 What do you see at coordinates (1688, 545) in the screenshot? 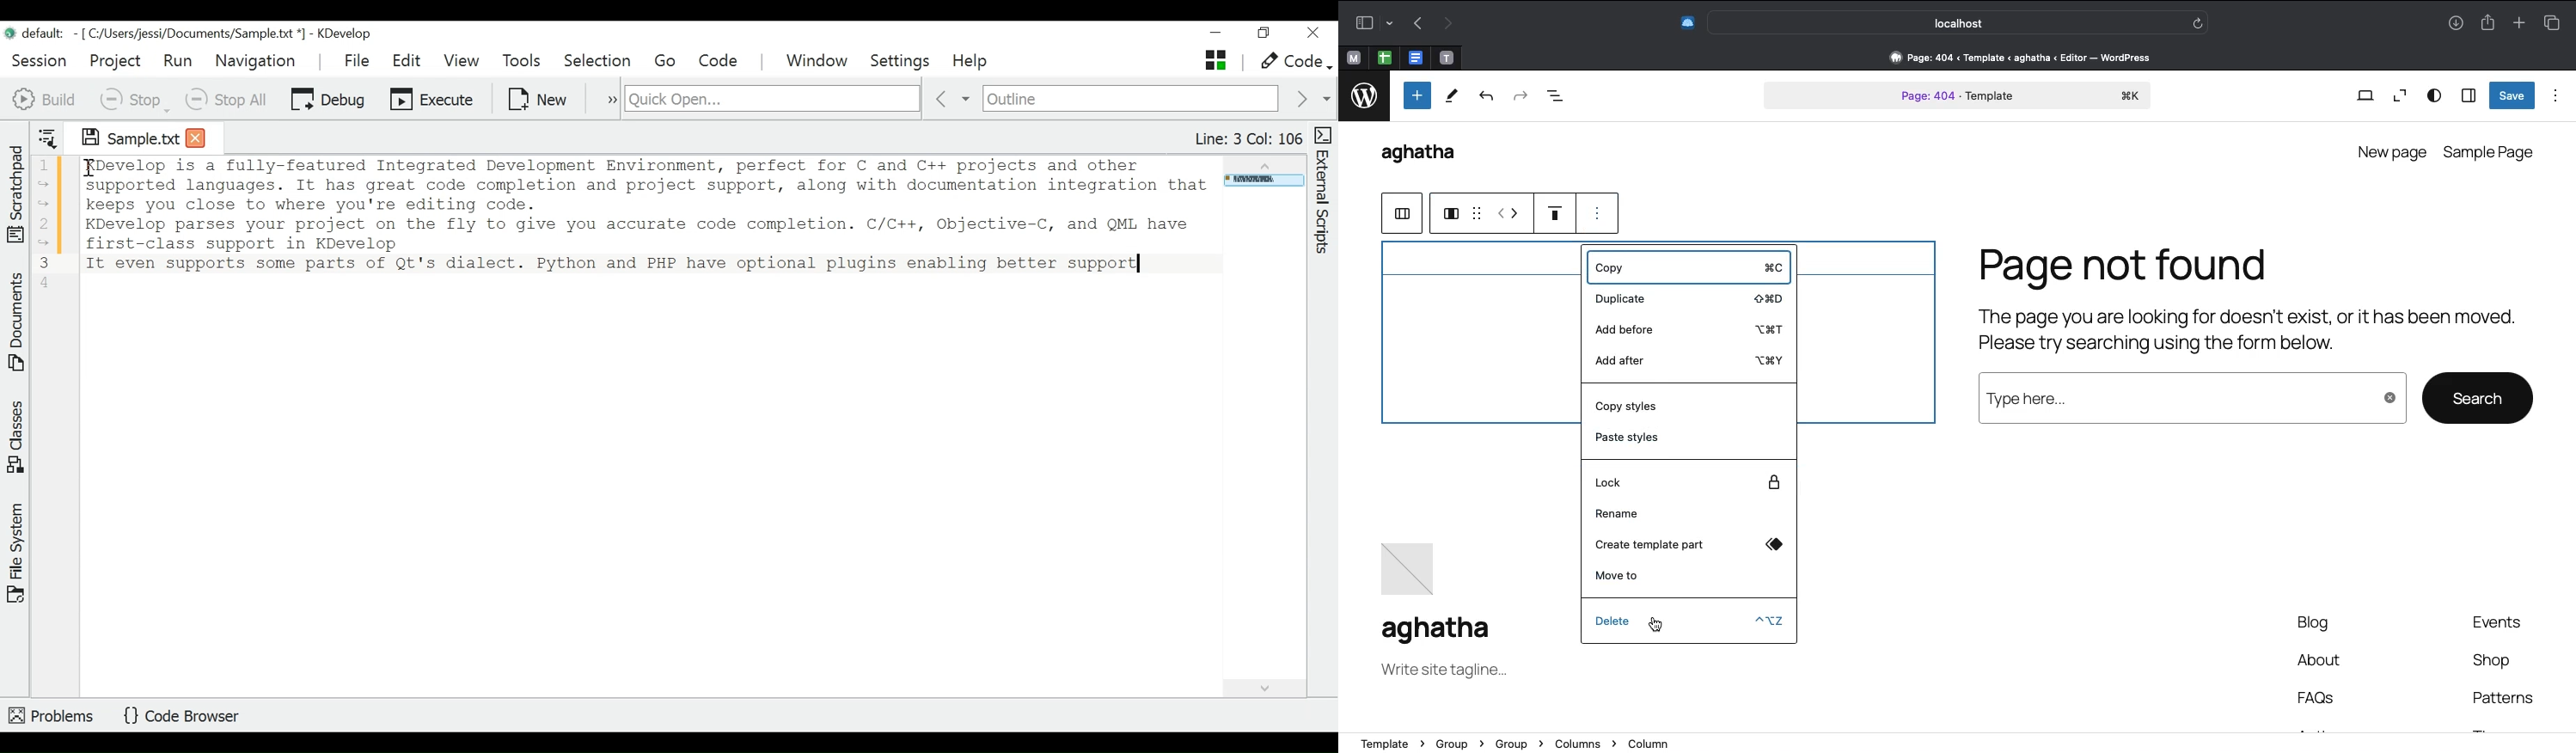
I see `create template part` at bounding box center [1688, 545].